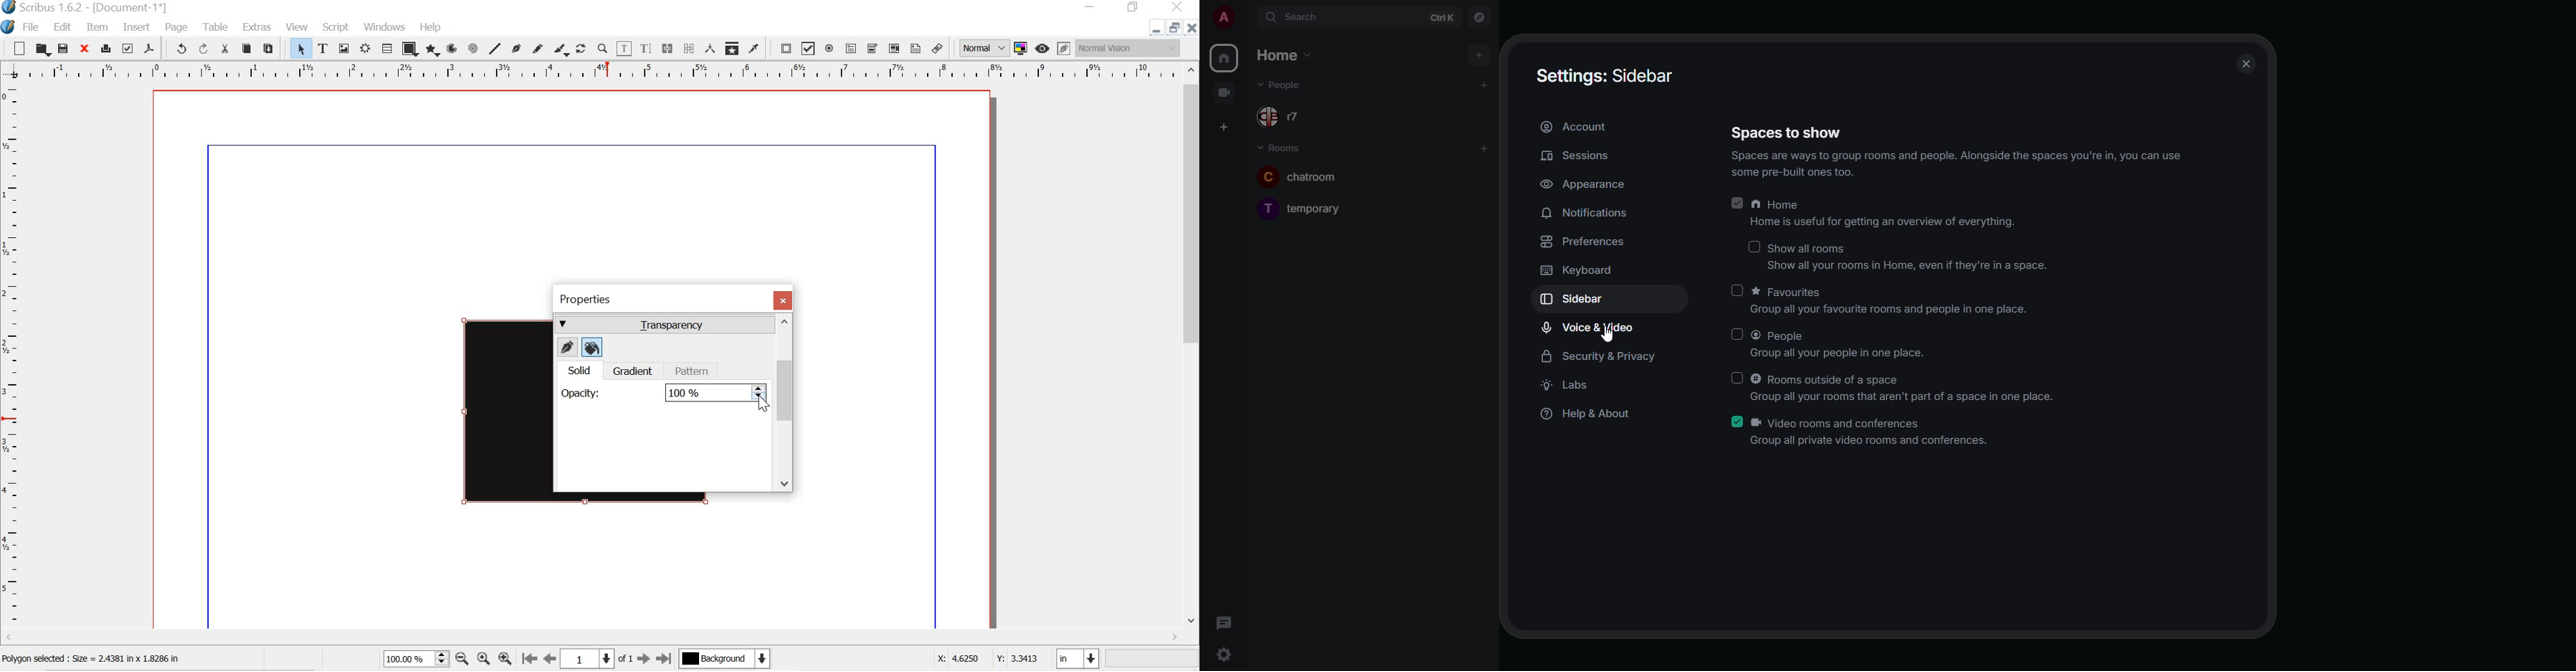 The height and width of the screenshot is (672, 2576). I want to click on x: 4.6250  y:3.3413, so click(987, 658).